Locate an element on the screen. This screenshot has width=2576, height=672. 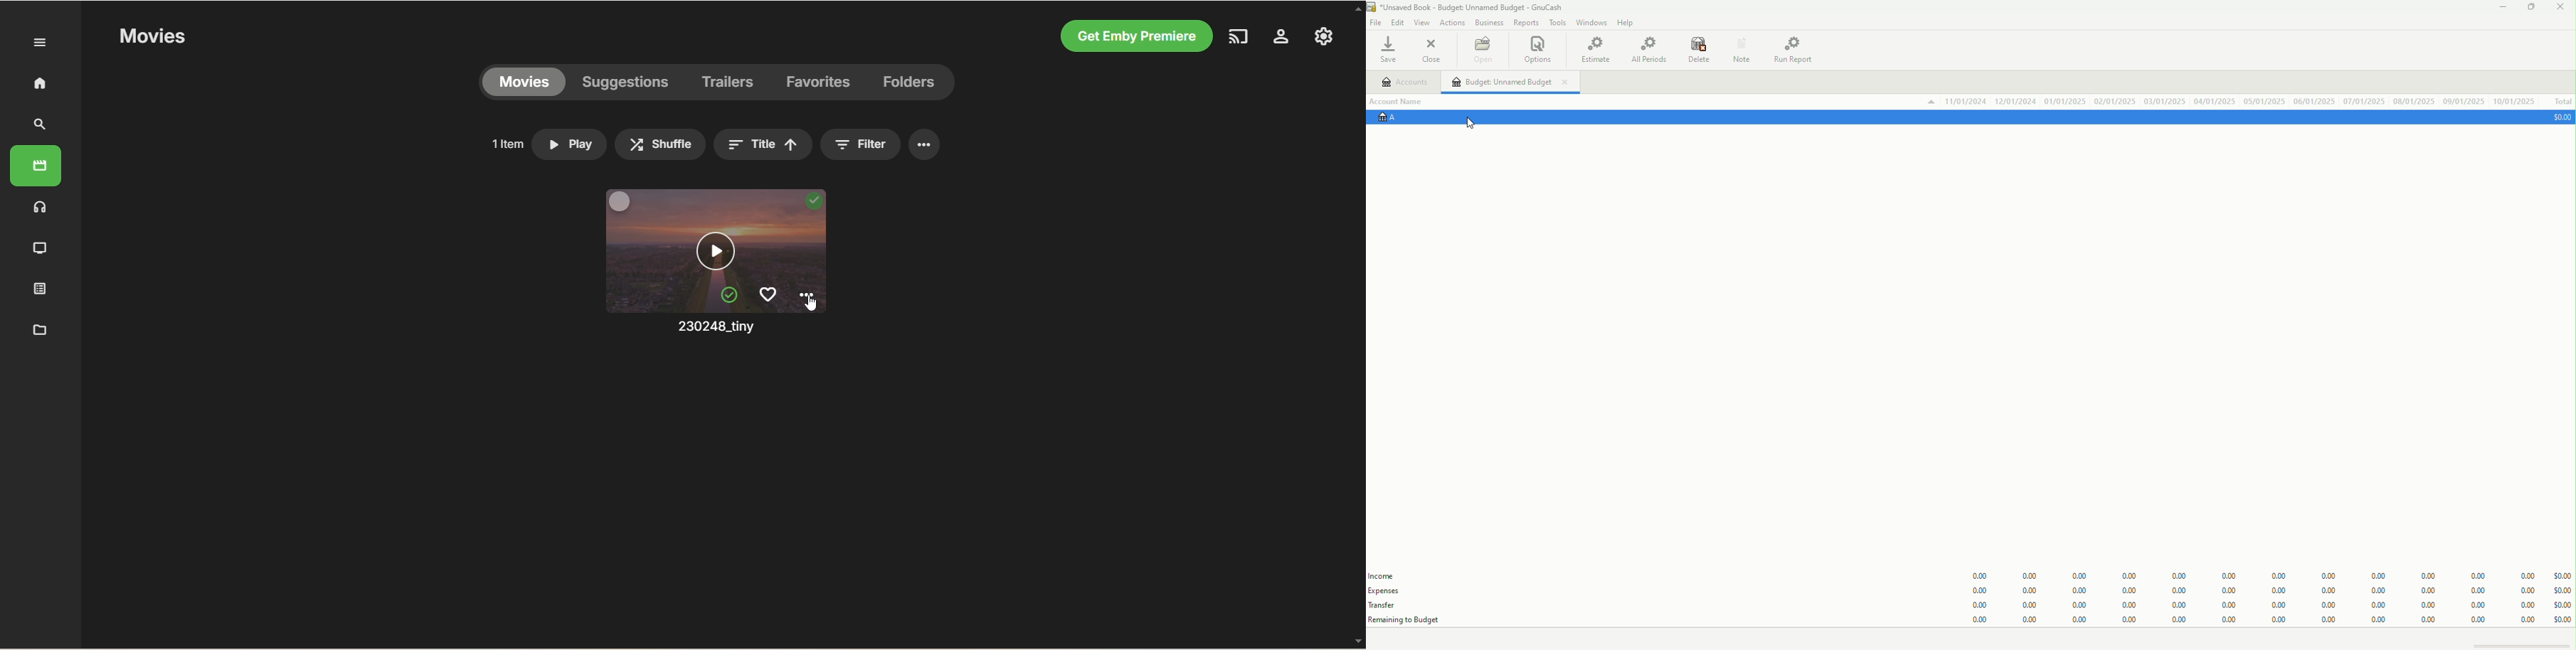
Close is located at coordinates (2562, 10).